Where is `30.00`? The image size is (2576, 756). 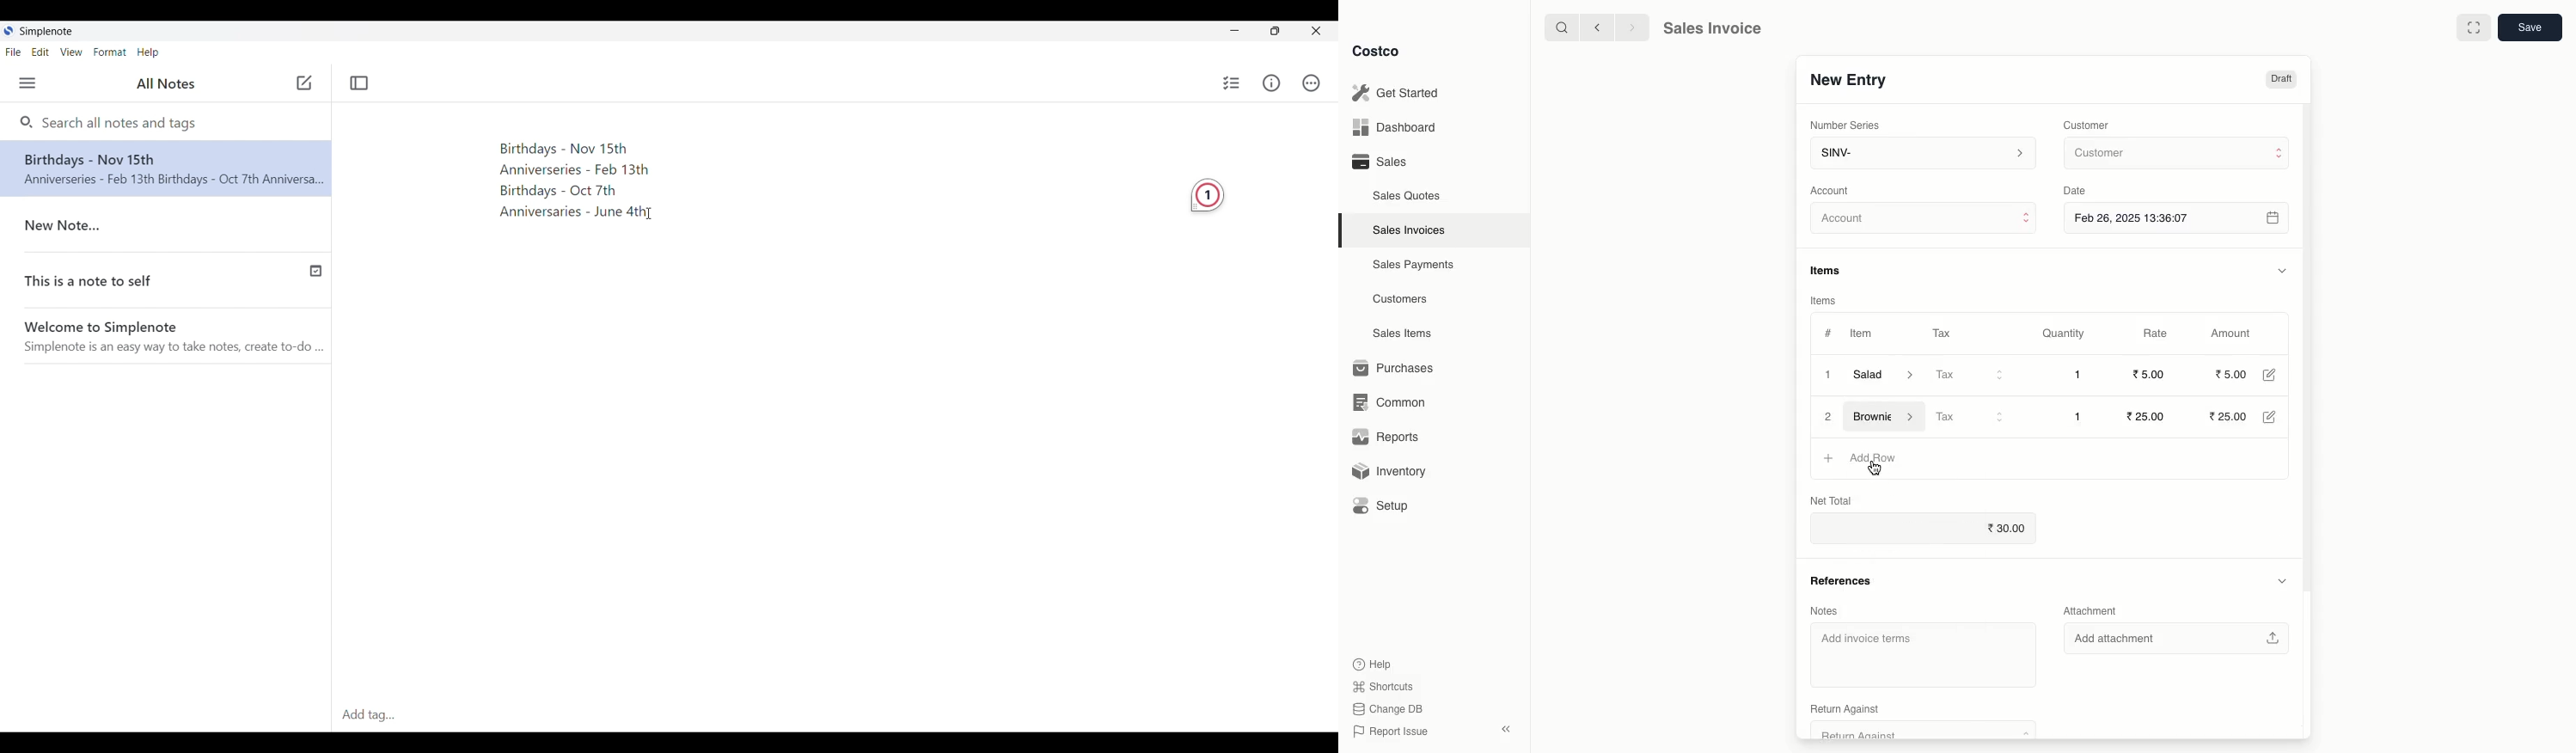
30.00 is located at coordinates (1923, 529).